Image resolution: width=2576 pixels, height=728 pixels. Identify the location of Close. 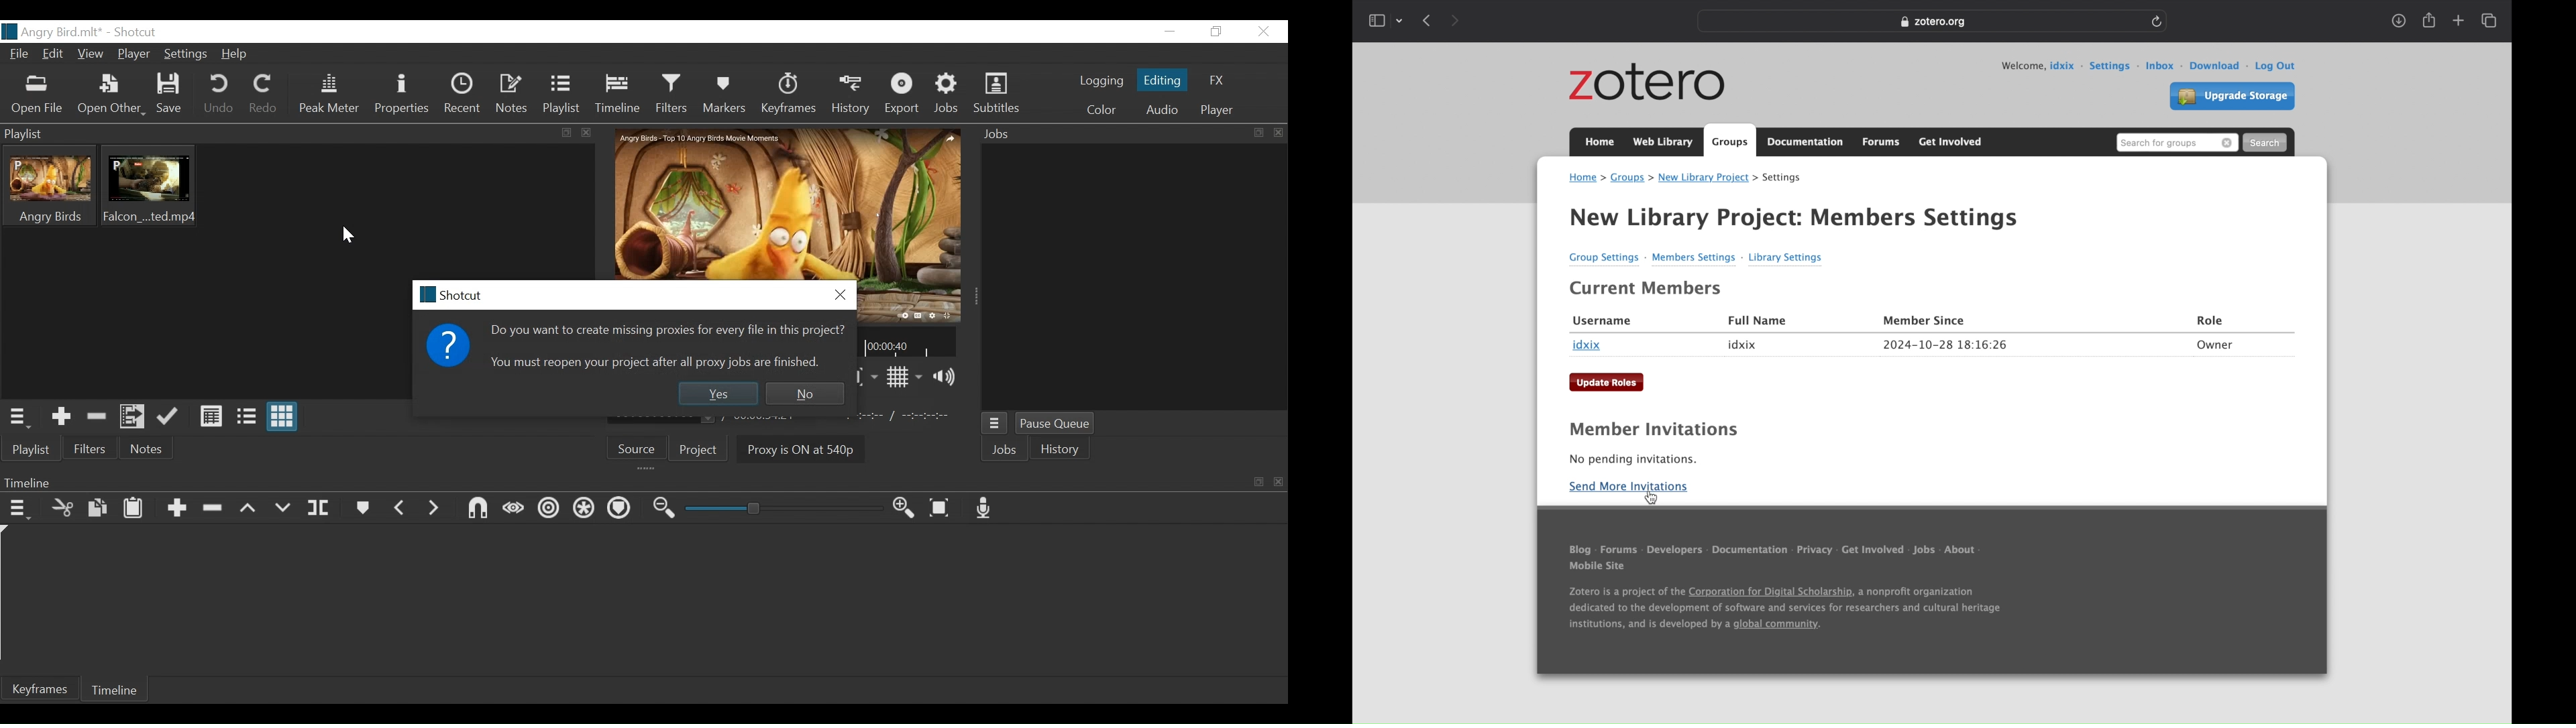
(839, 294).